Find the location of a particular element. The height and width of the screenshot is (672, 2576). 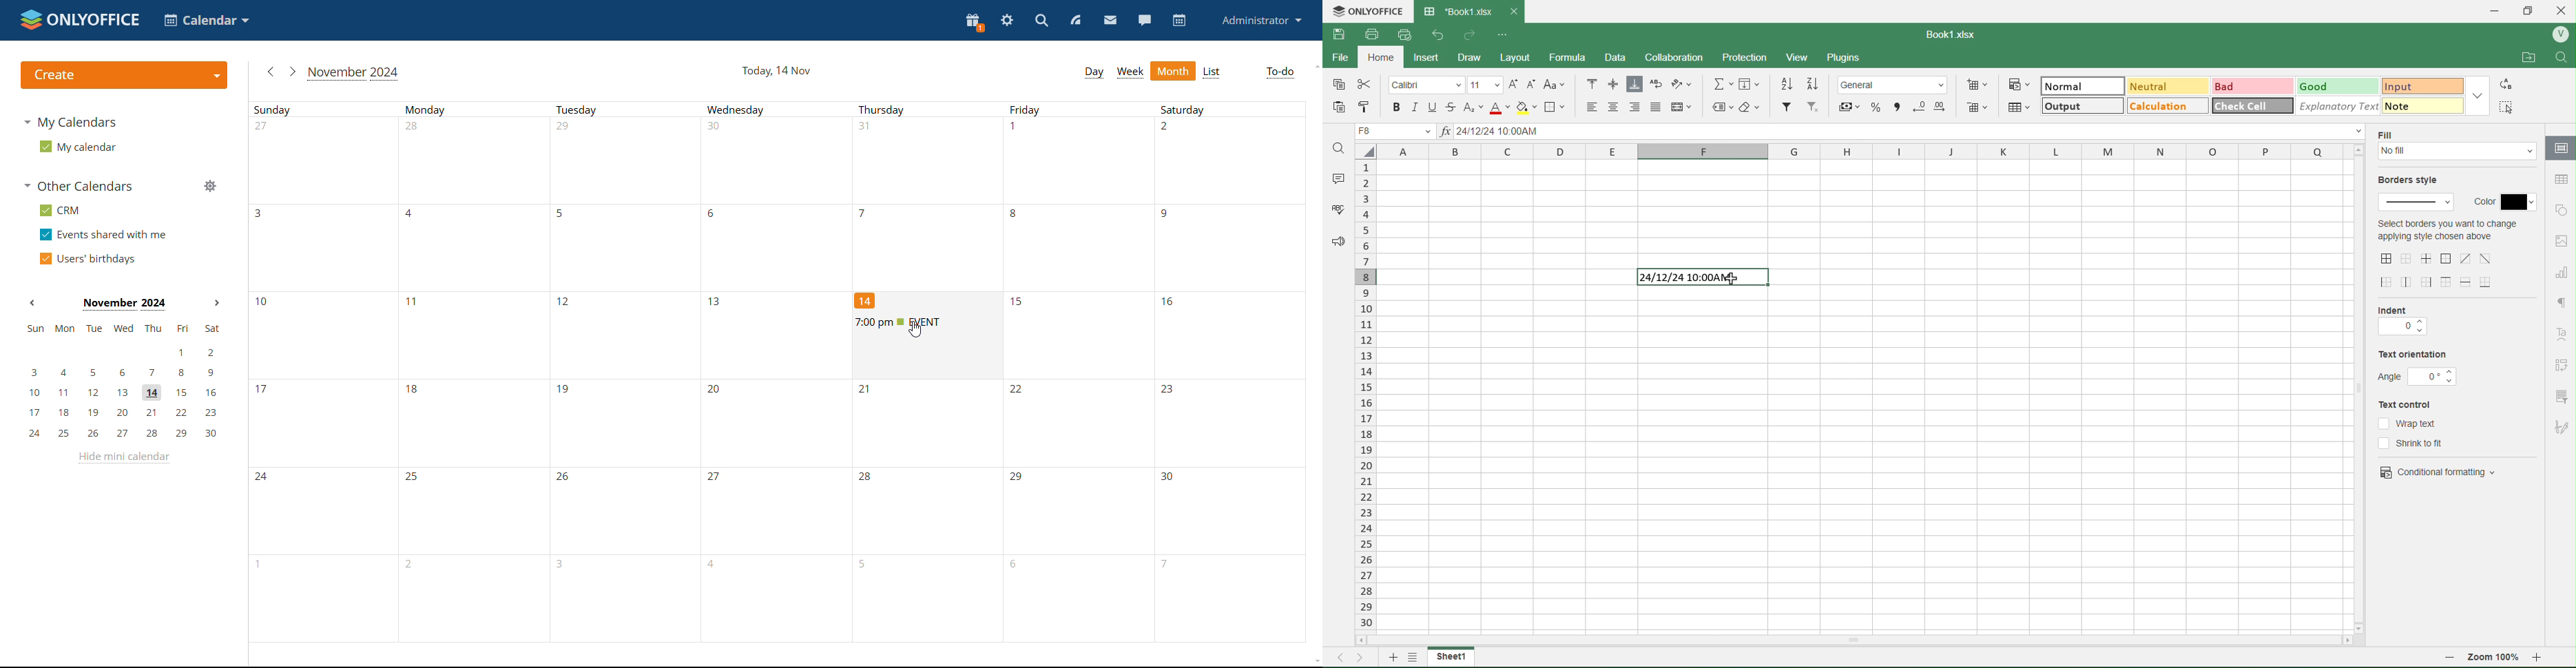

select borders you wantto chnage applying style chosen above is located at coordinates (2447, 233).